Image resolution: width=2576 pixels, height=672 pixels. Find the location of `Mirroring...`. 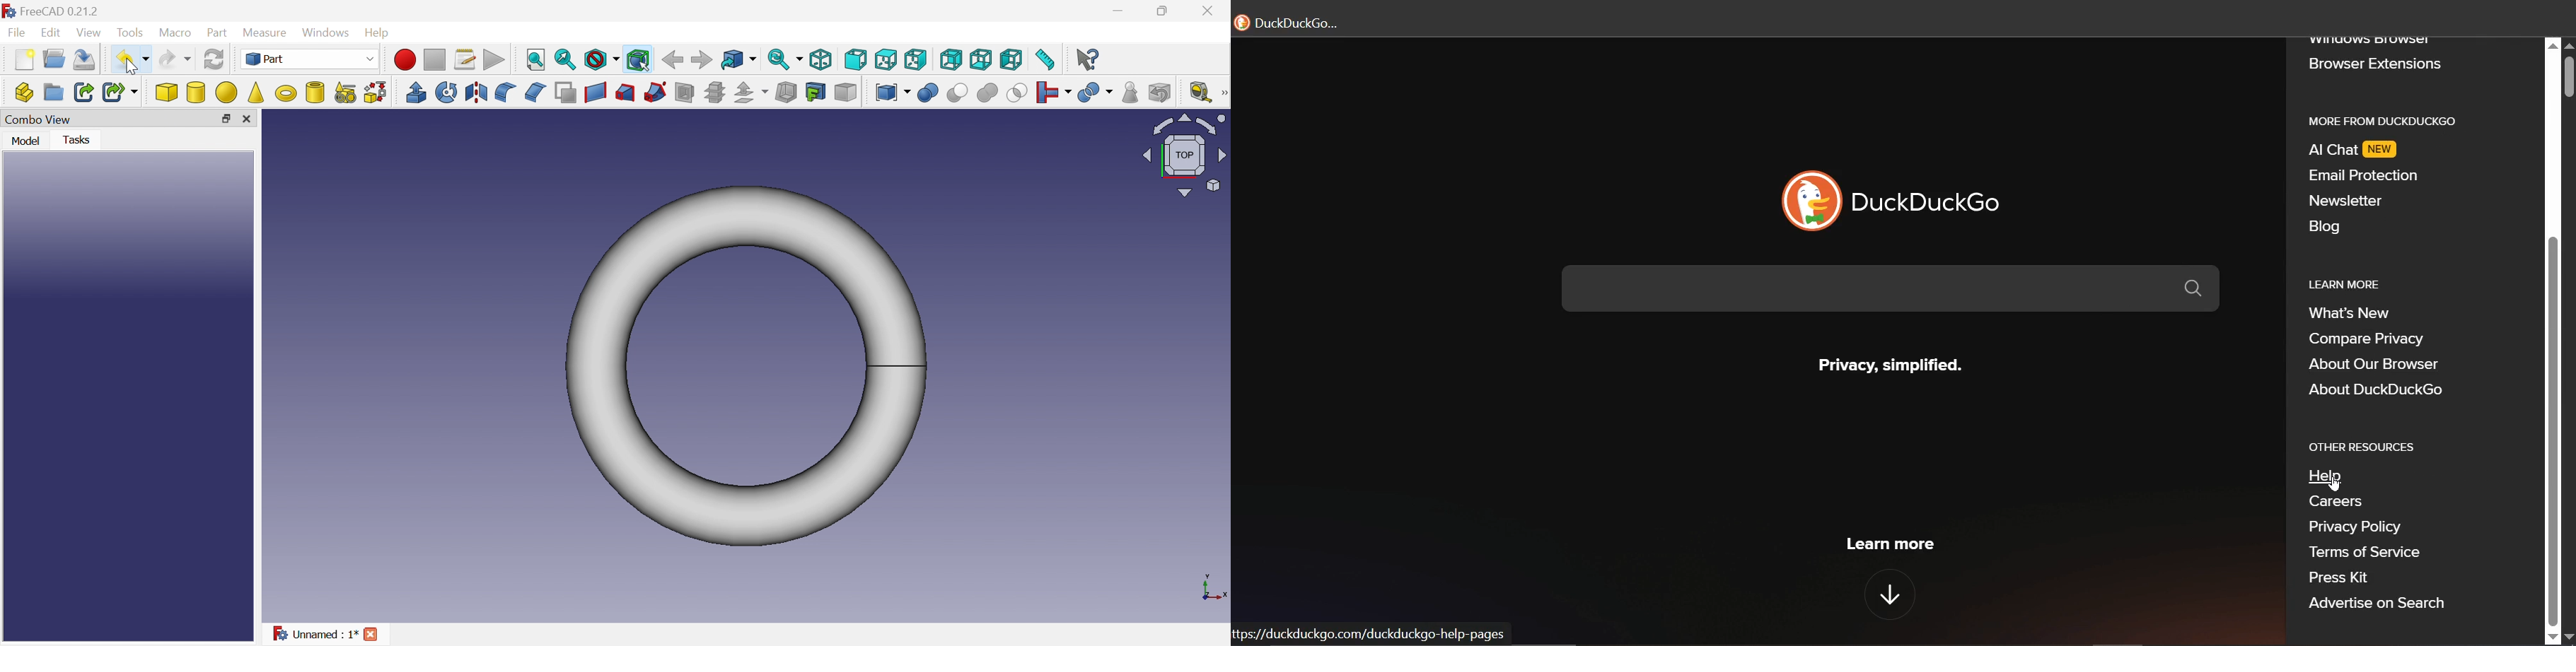

Mirroring... is located at coordinates (476, 92).